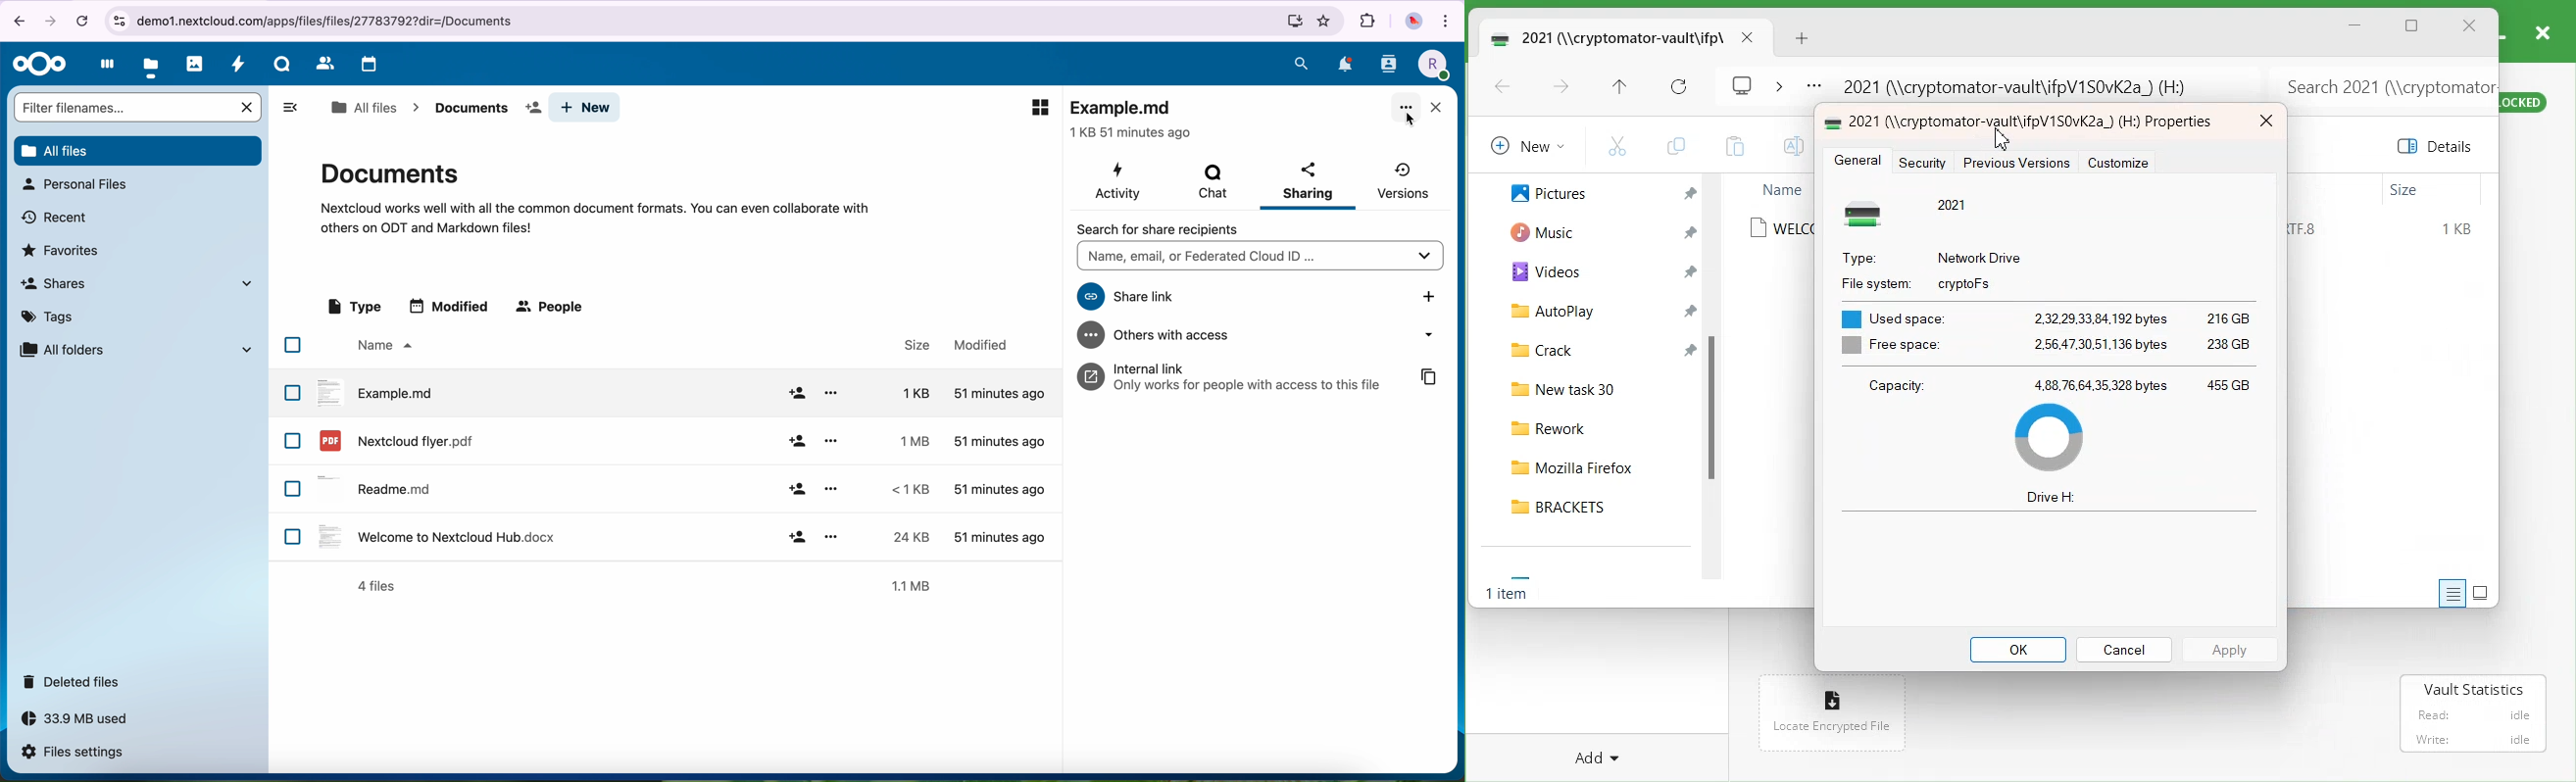 Image resolution: width=2576 pixels, height=784 pixels. What do you see at coordinates (75, 682) in the screenshot?
I see `deleted files` at bounding box center [75, 682].